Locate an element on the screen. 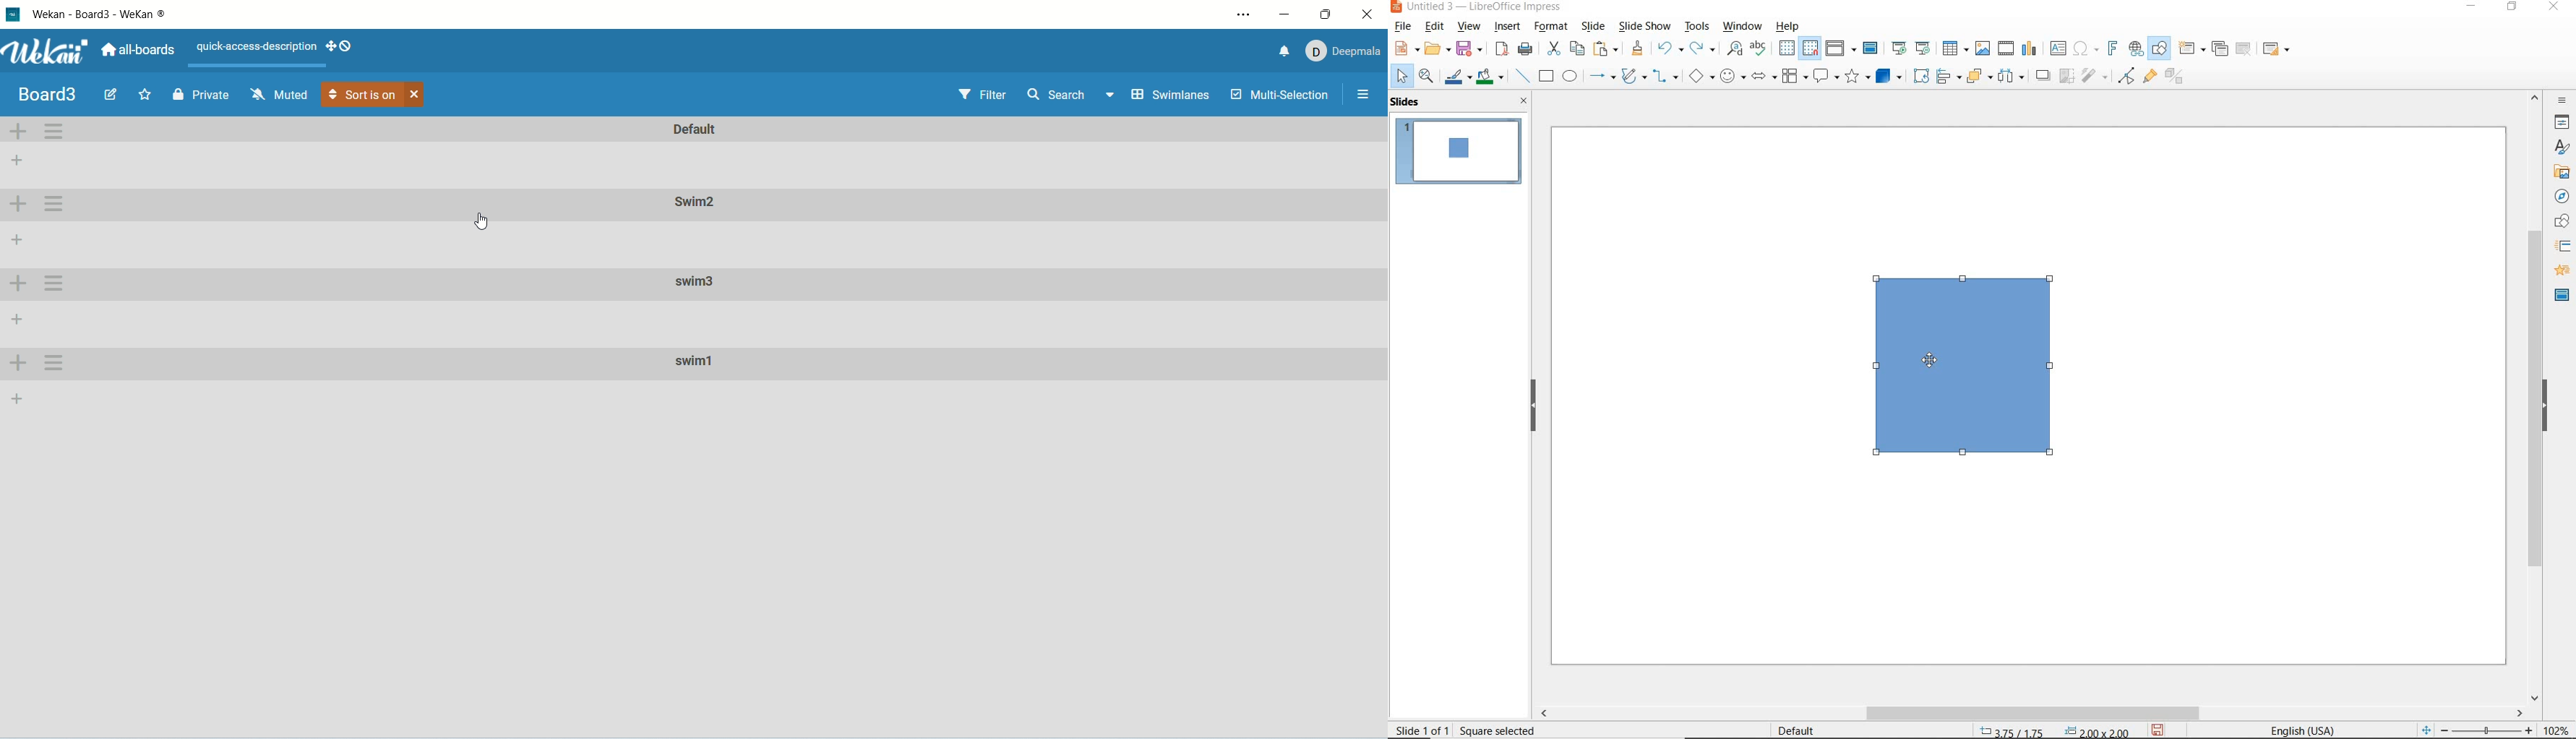 This screenshot has width=2576, height=756. open is located at coordinates (1436, 49).